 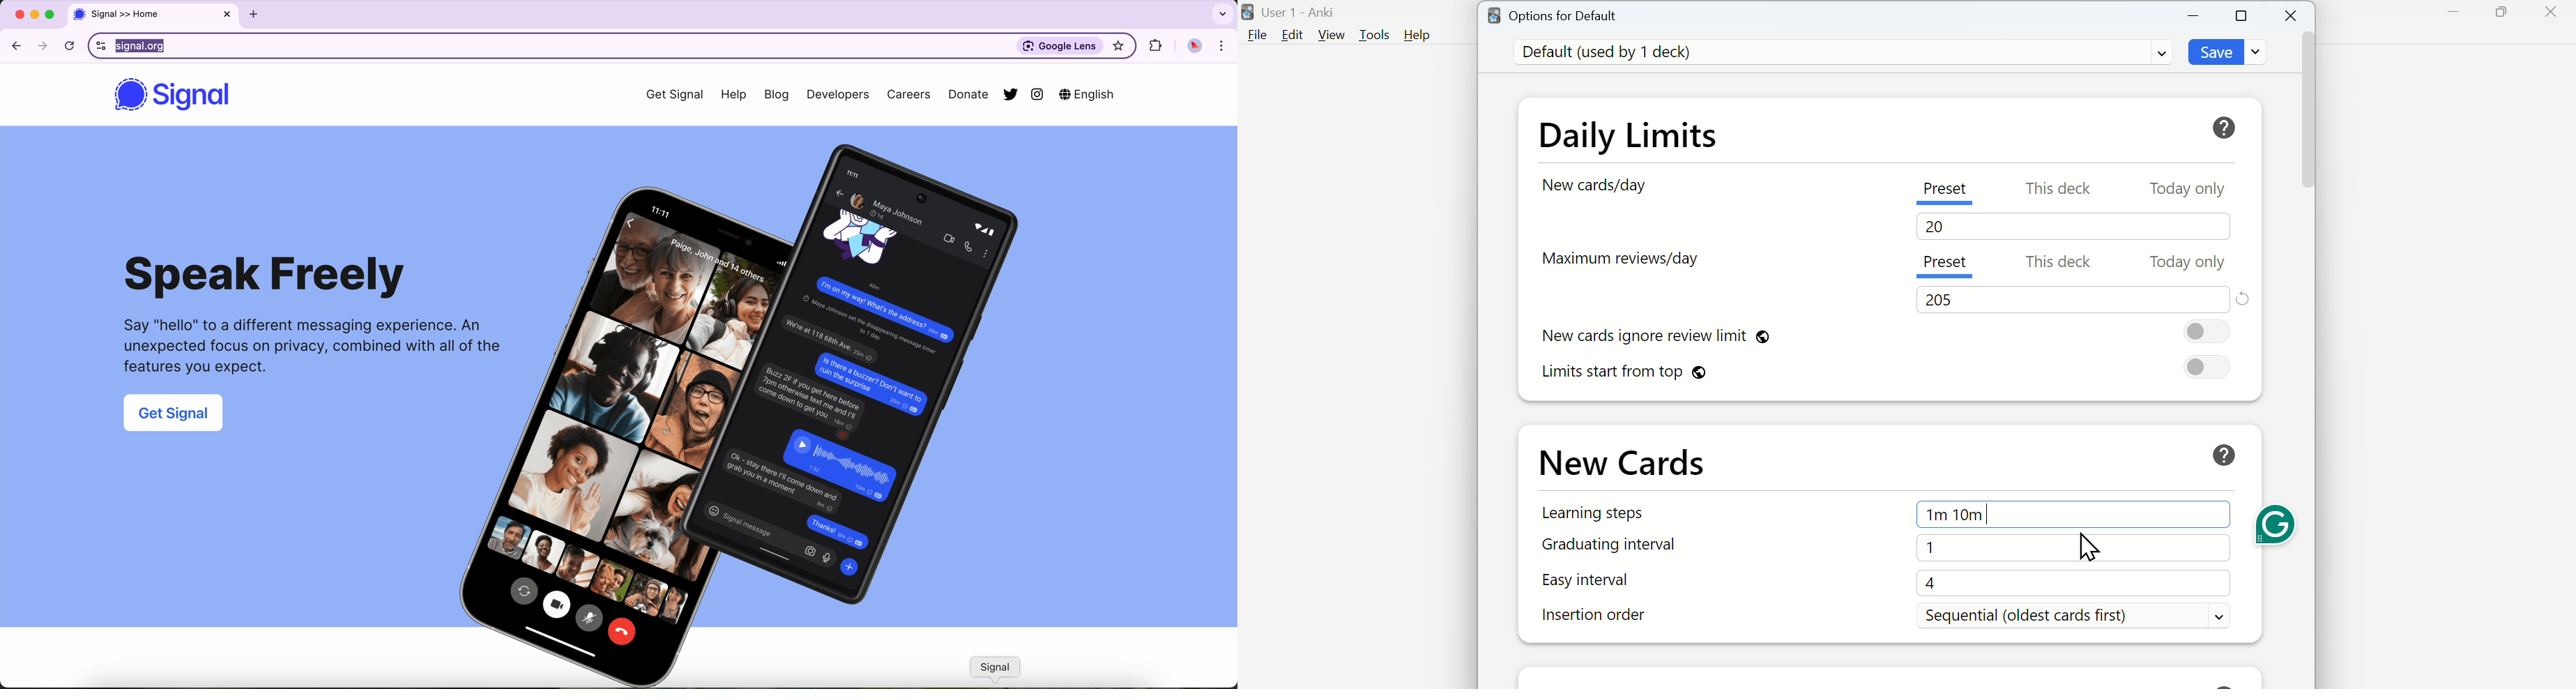 What do you see at coordinates (2071, 513) in the screenshot?
I see `1m 10m` at bounding box center [2071, 513].